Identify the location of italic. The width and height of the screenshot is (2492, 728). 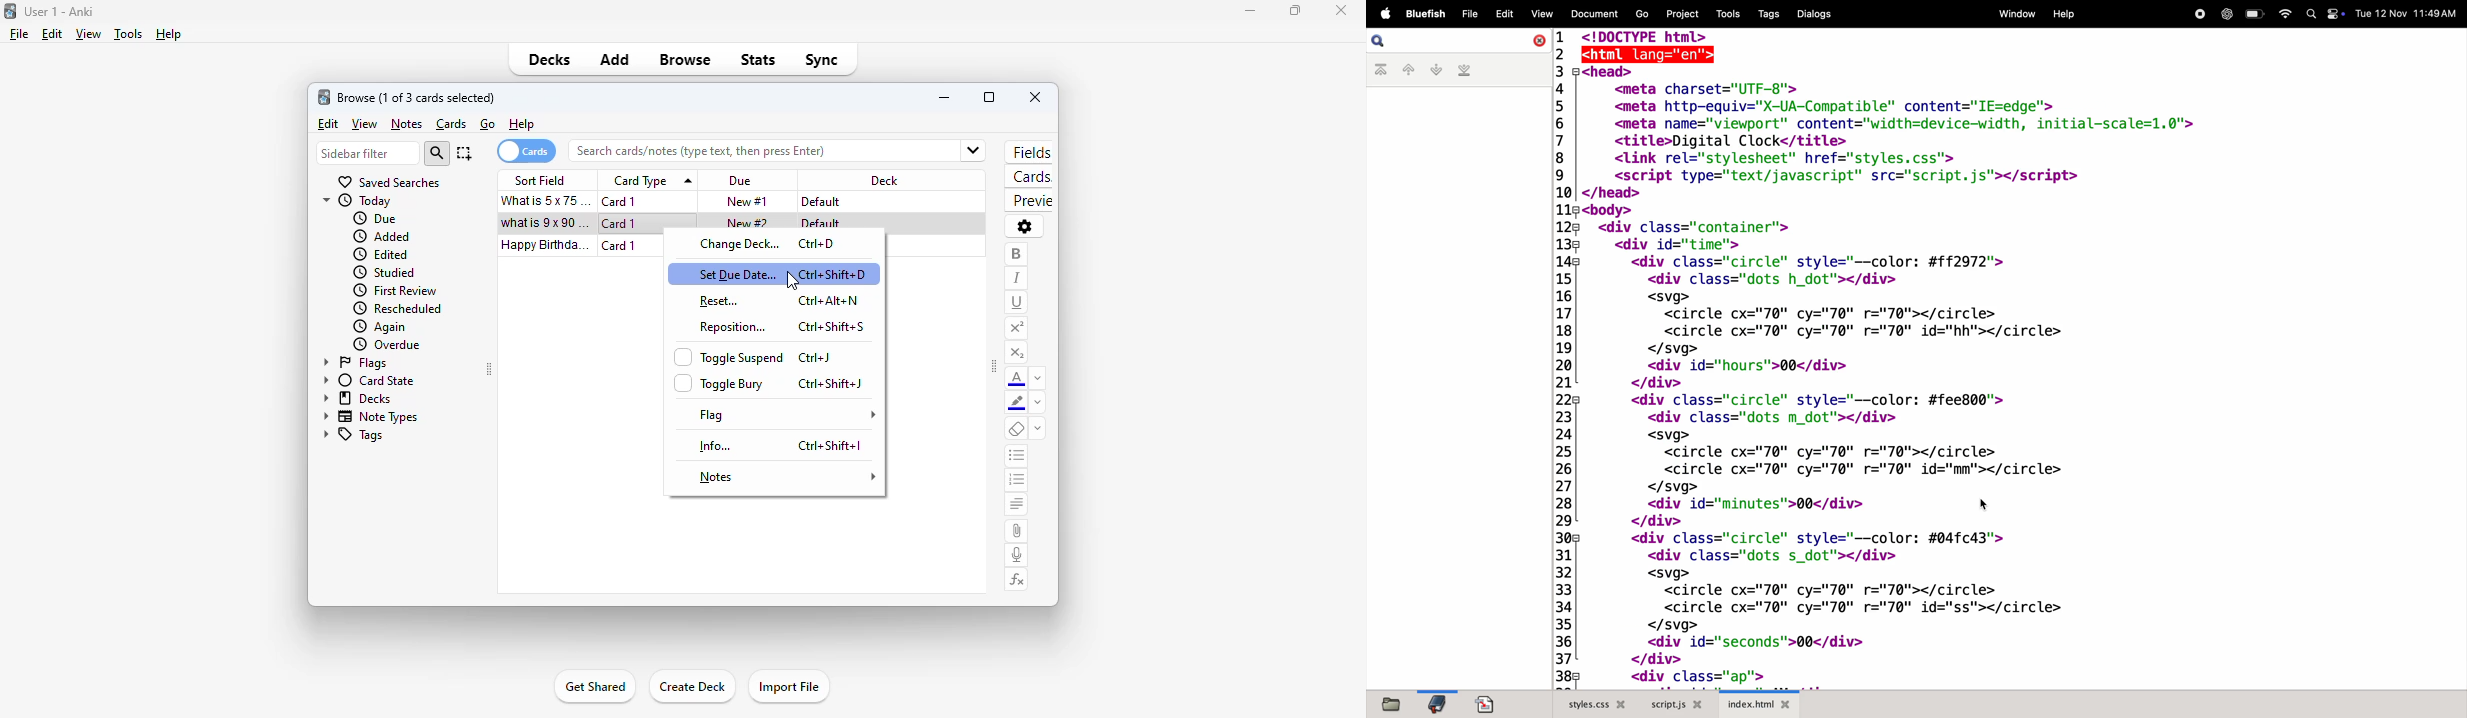
(1015, 278).